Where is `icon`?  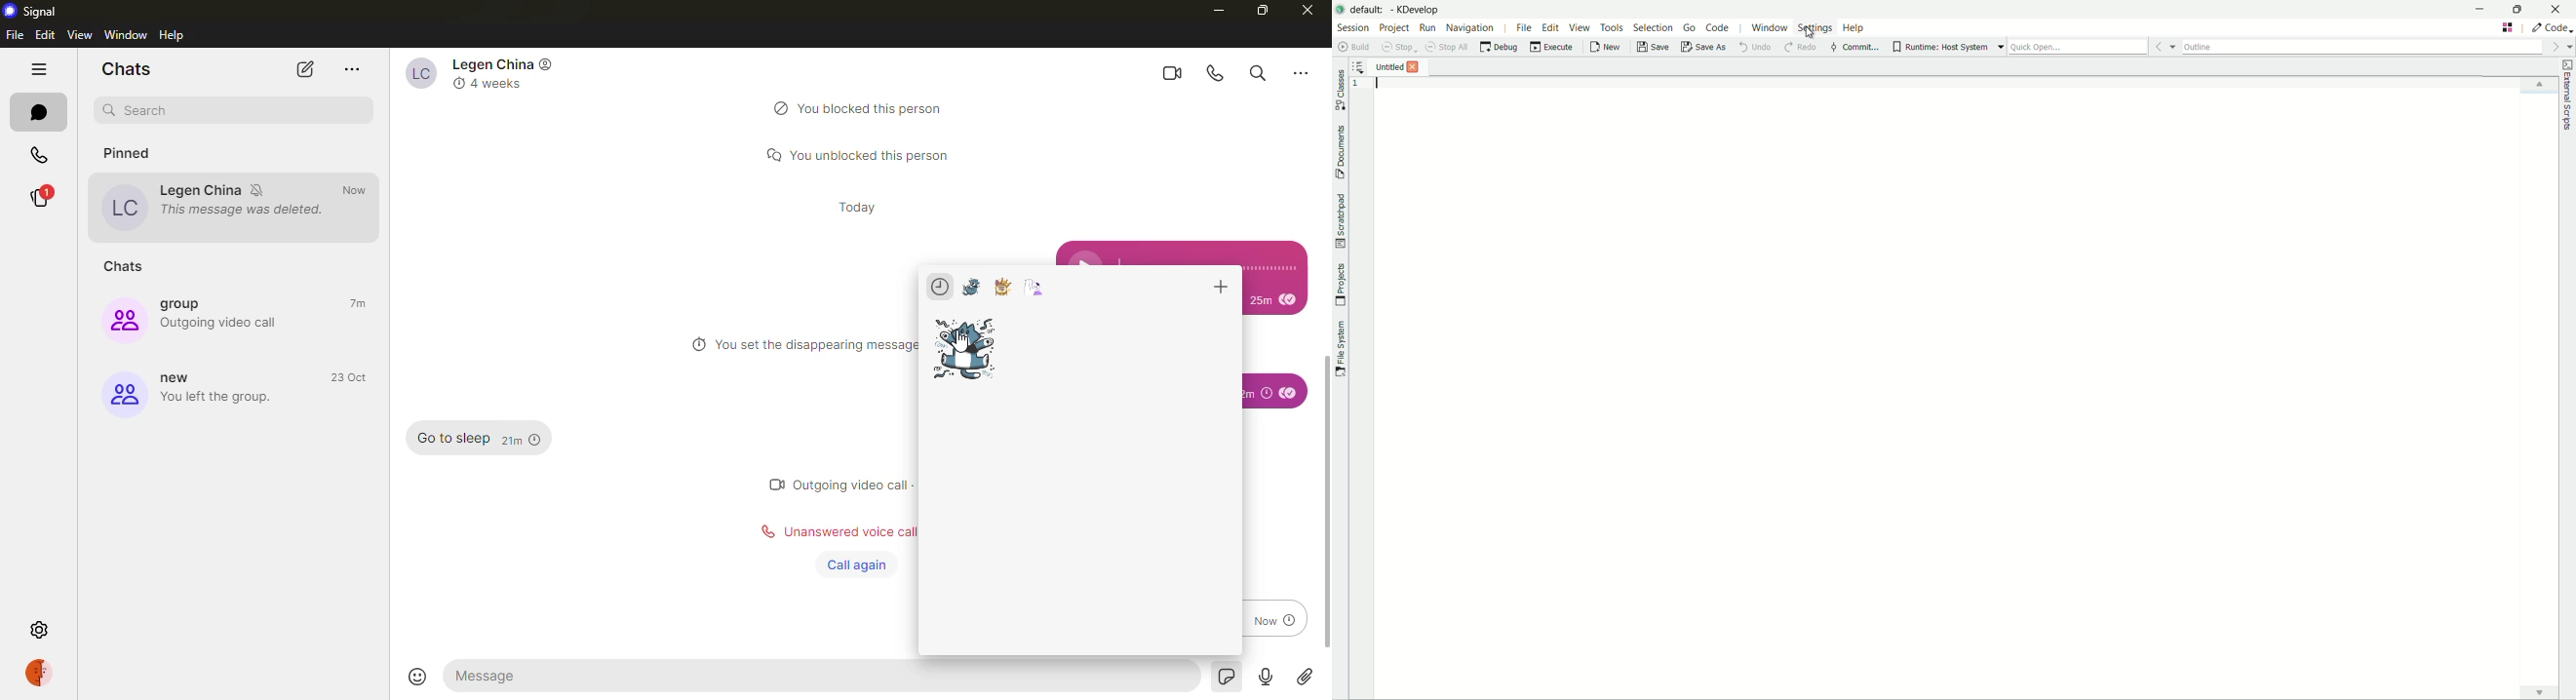
icon is located at coordinates (549, 66).